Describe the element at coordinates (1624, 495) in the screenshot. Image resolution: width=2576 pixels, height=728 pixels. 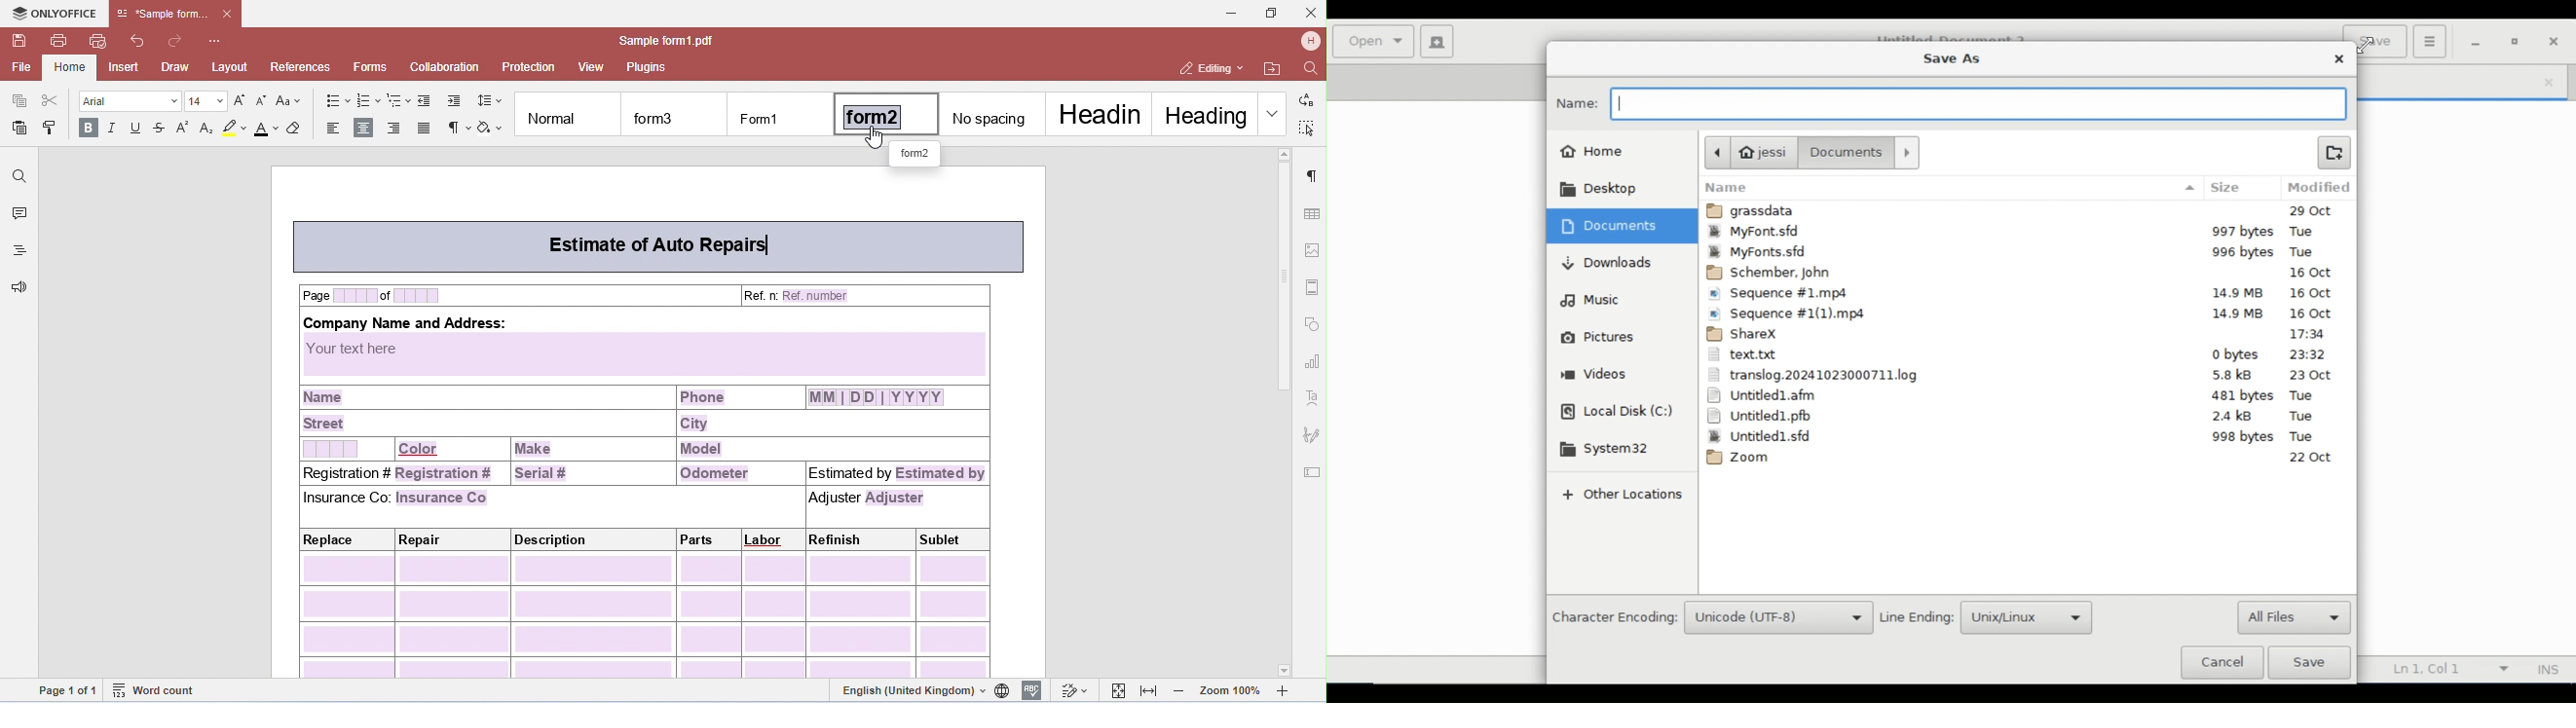
I see `Add Other Locations` at that location.